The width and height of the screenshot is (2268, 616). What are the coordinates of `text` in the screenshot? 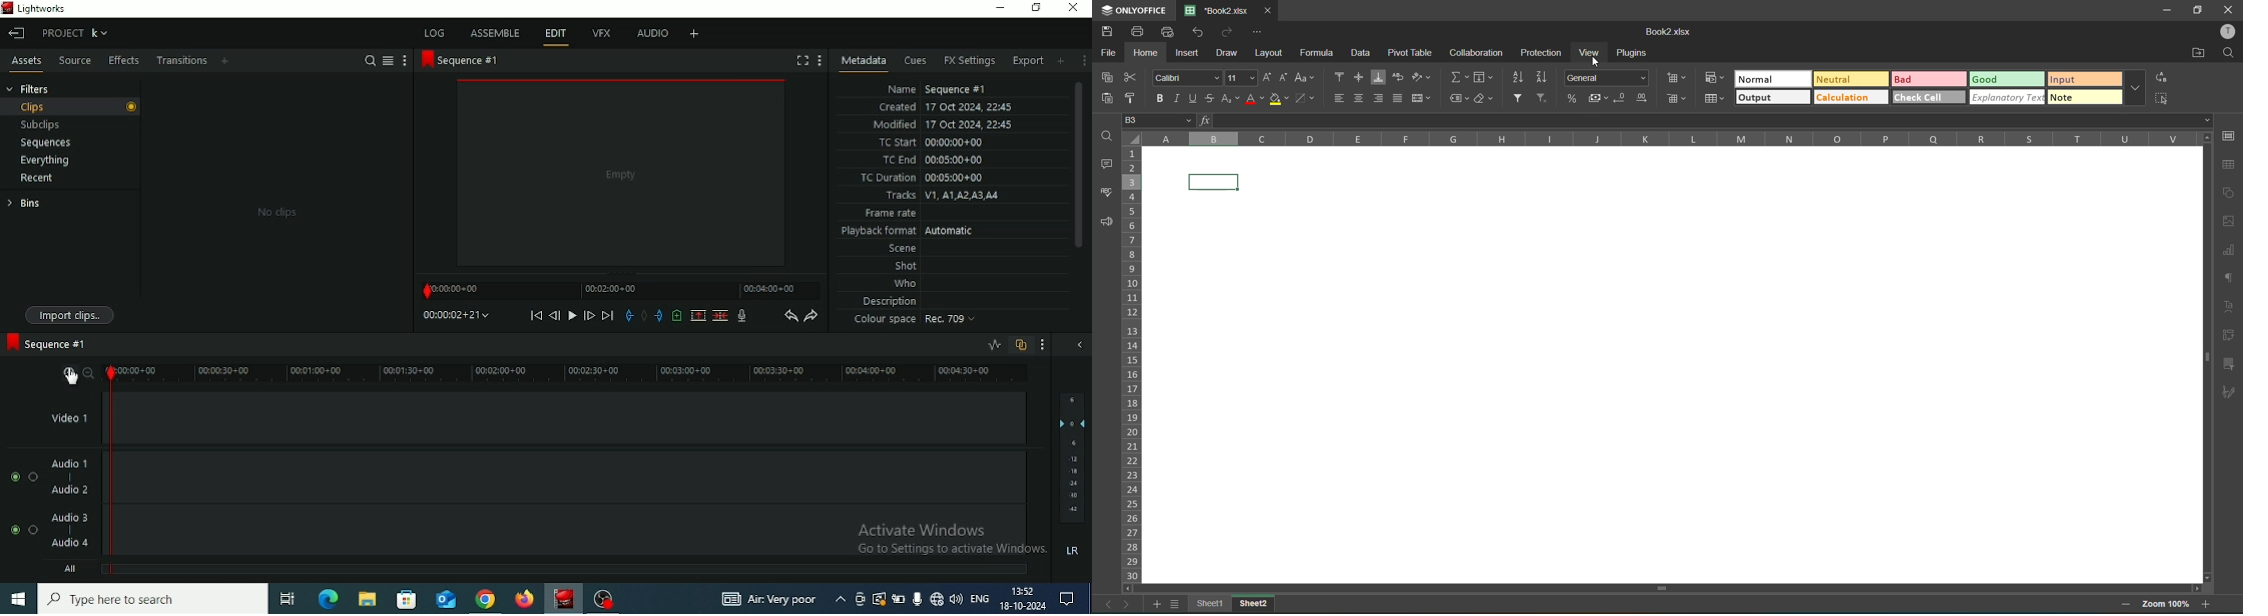 It's located at (2226, 306).